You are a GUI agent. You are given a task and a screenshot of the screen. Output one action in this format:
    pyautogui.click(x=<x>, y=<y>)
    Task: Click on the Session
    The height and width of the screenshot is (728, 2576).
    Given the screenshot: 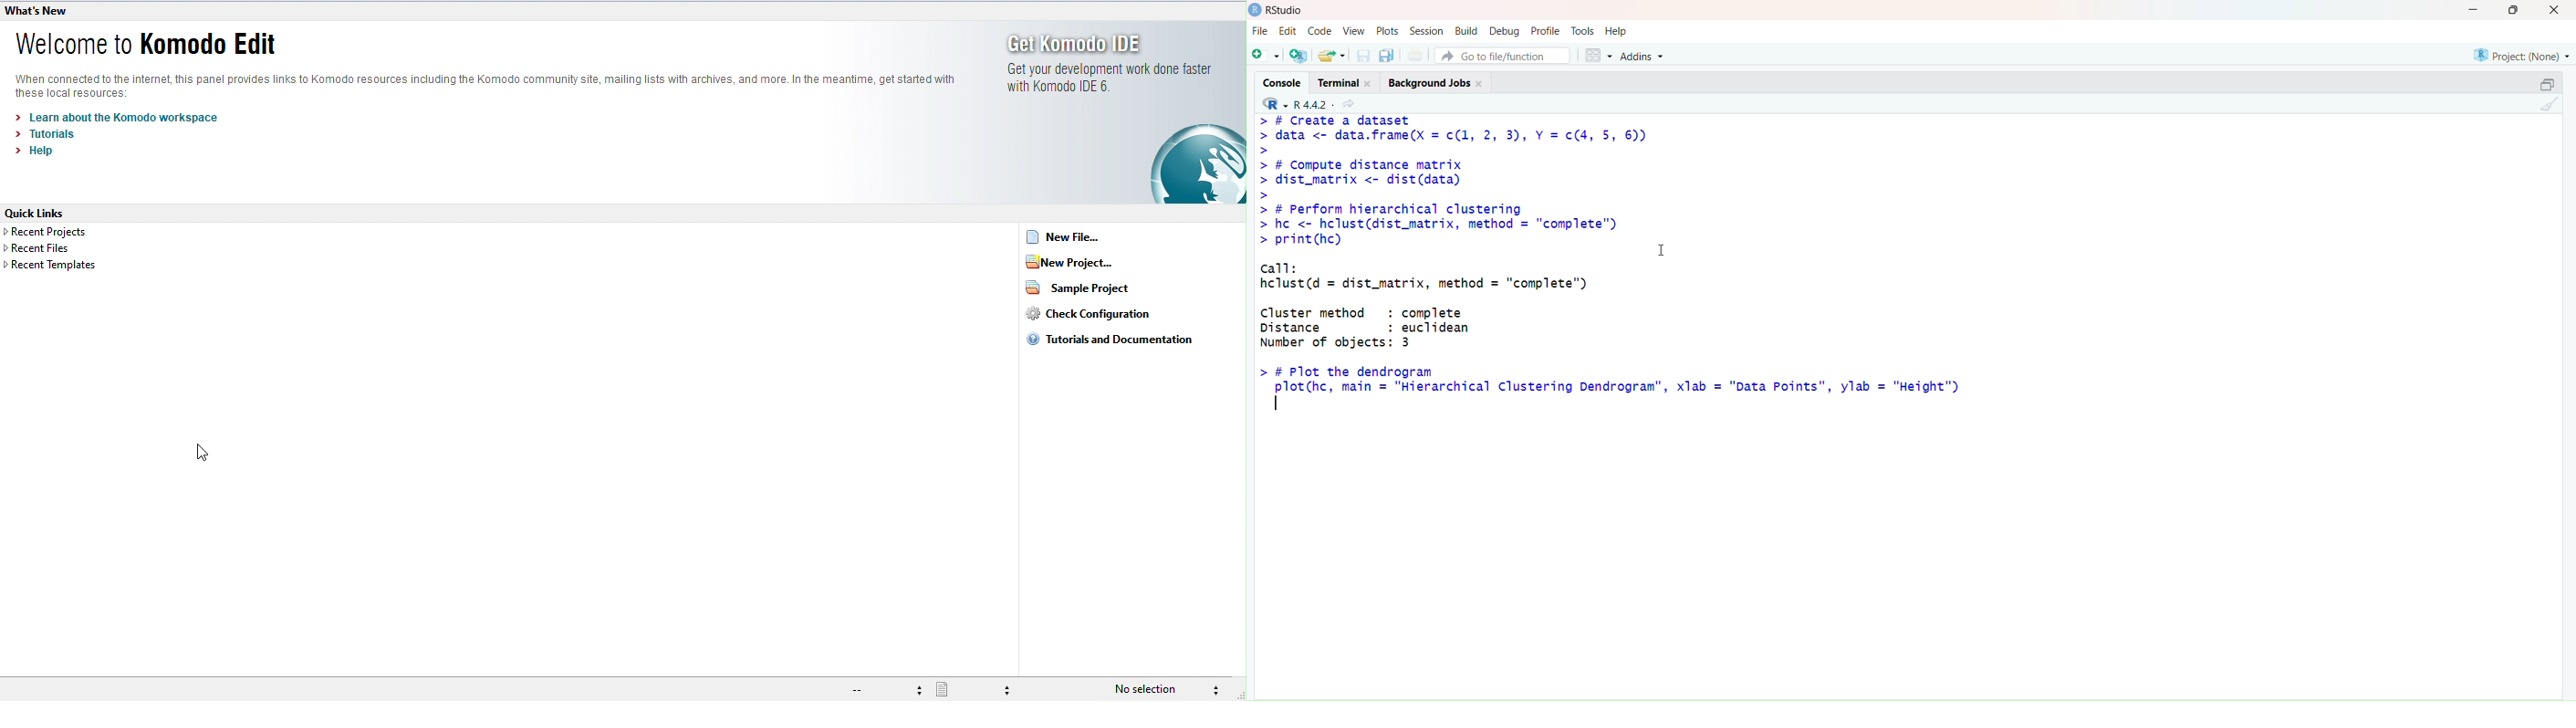 What is the action you would take?
    pyautogui.click(x=1428, y=30)
    